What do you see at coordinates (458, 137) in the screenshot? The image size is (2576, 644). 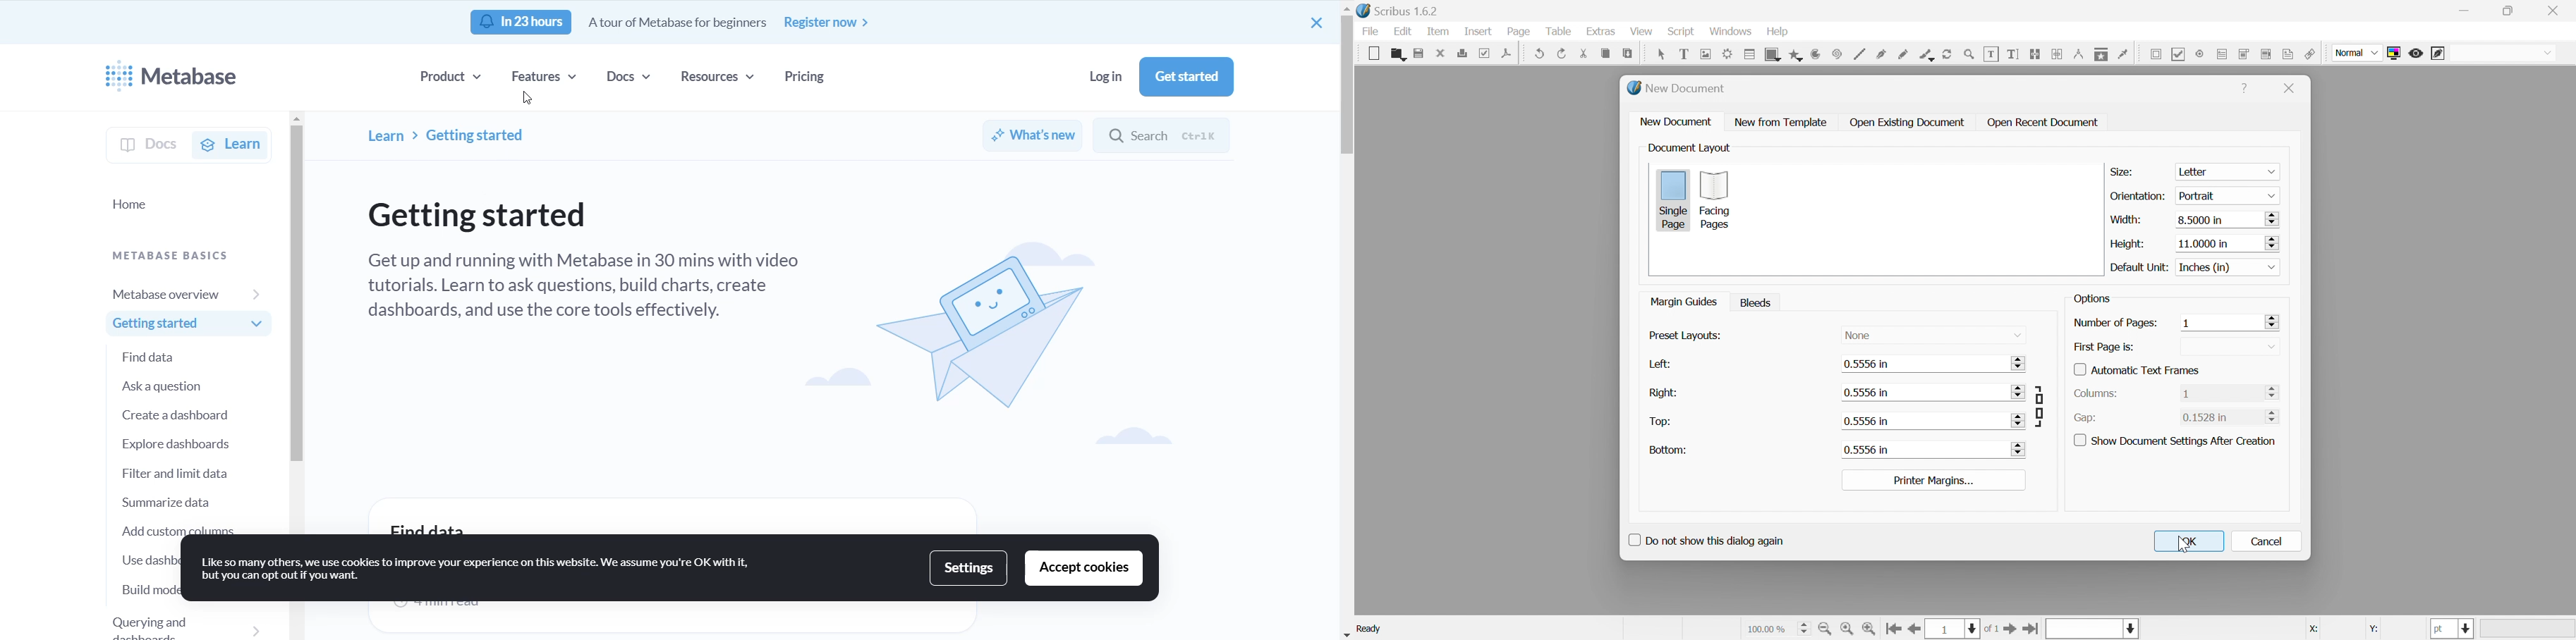 I see `PATH` at bounding box center [458, 137].